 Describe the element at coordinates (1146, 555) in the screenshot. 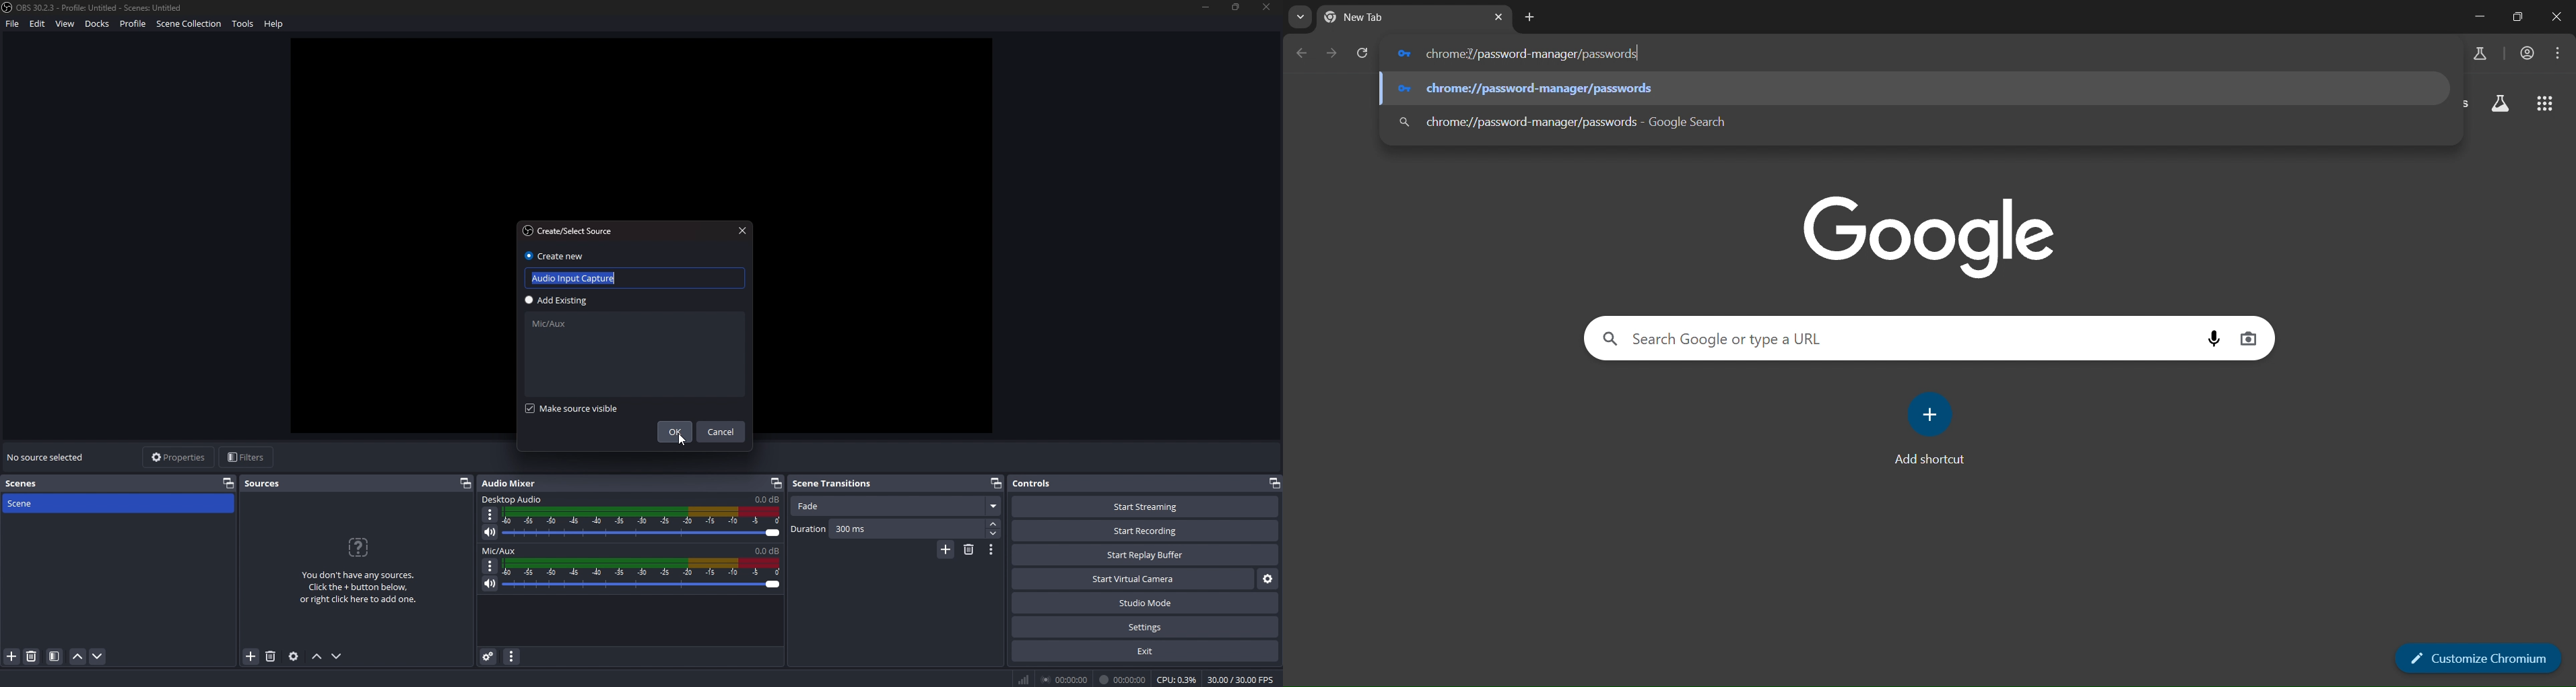

I see `start replay buffer` at that location.